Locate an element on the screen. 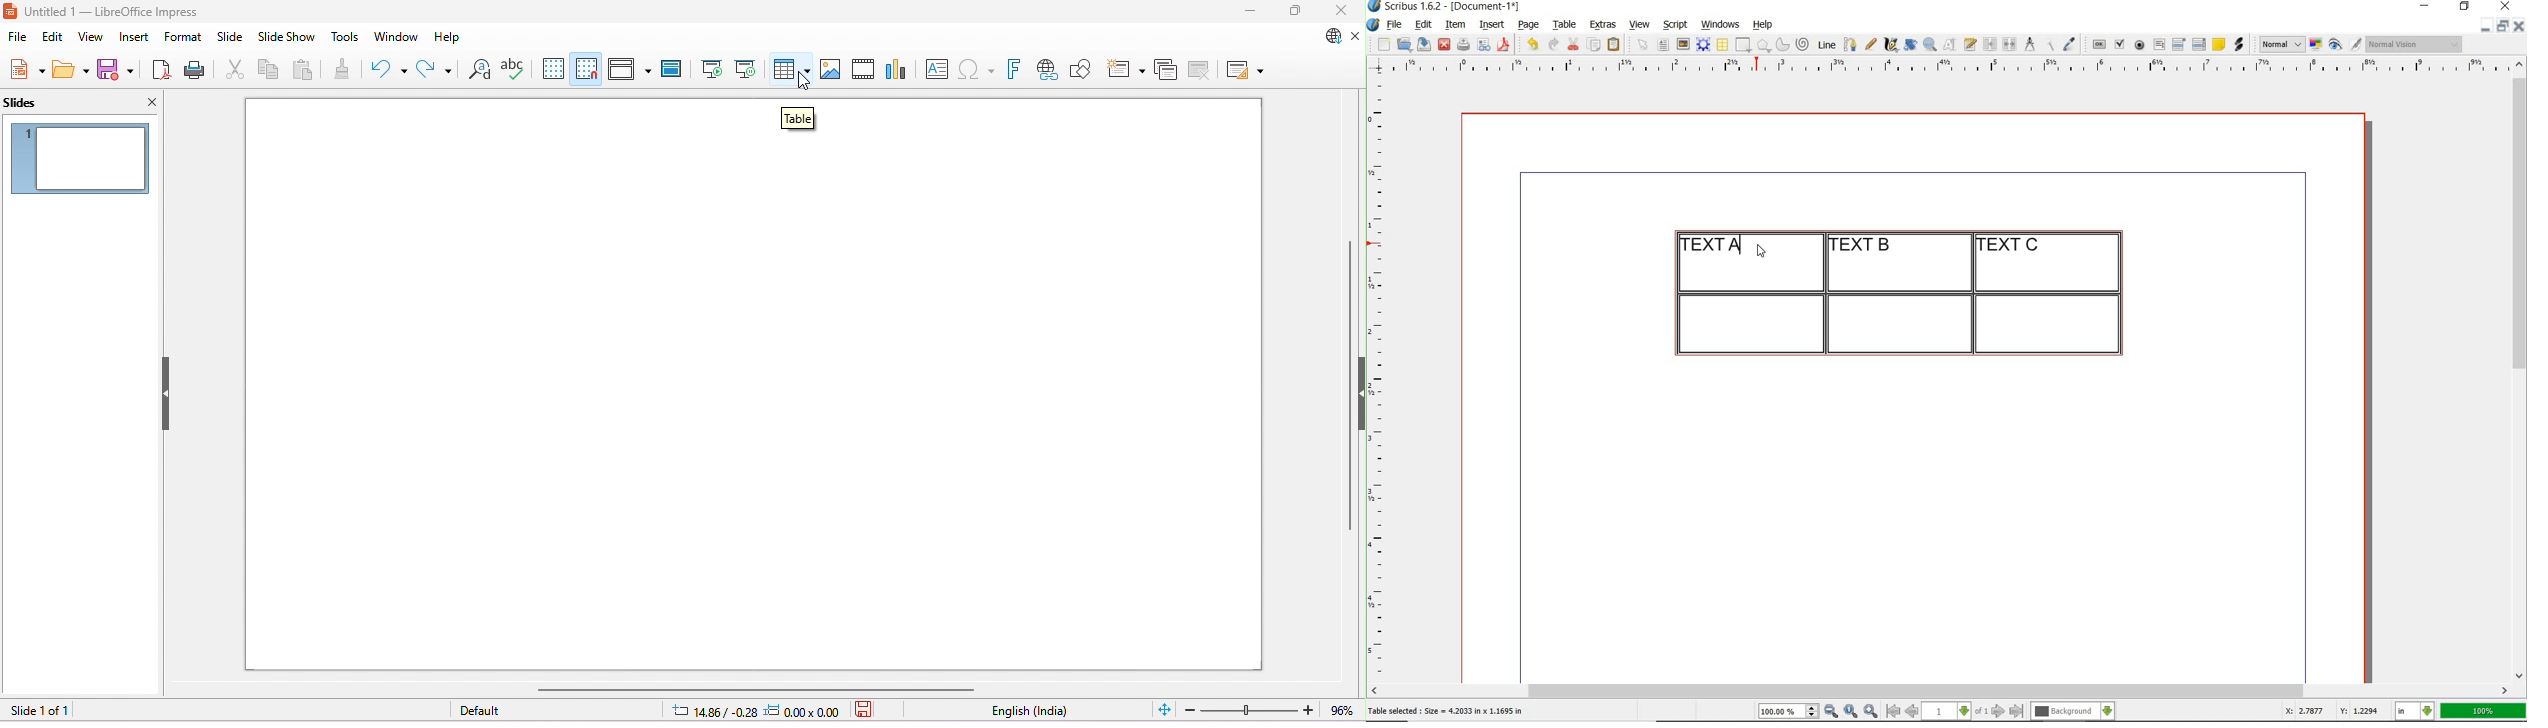 The image size is (2548, 728). hide/show is located at coordinates (166, 390).